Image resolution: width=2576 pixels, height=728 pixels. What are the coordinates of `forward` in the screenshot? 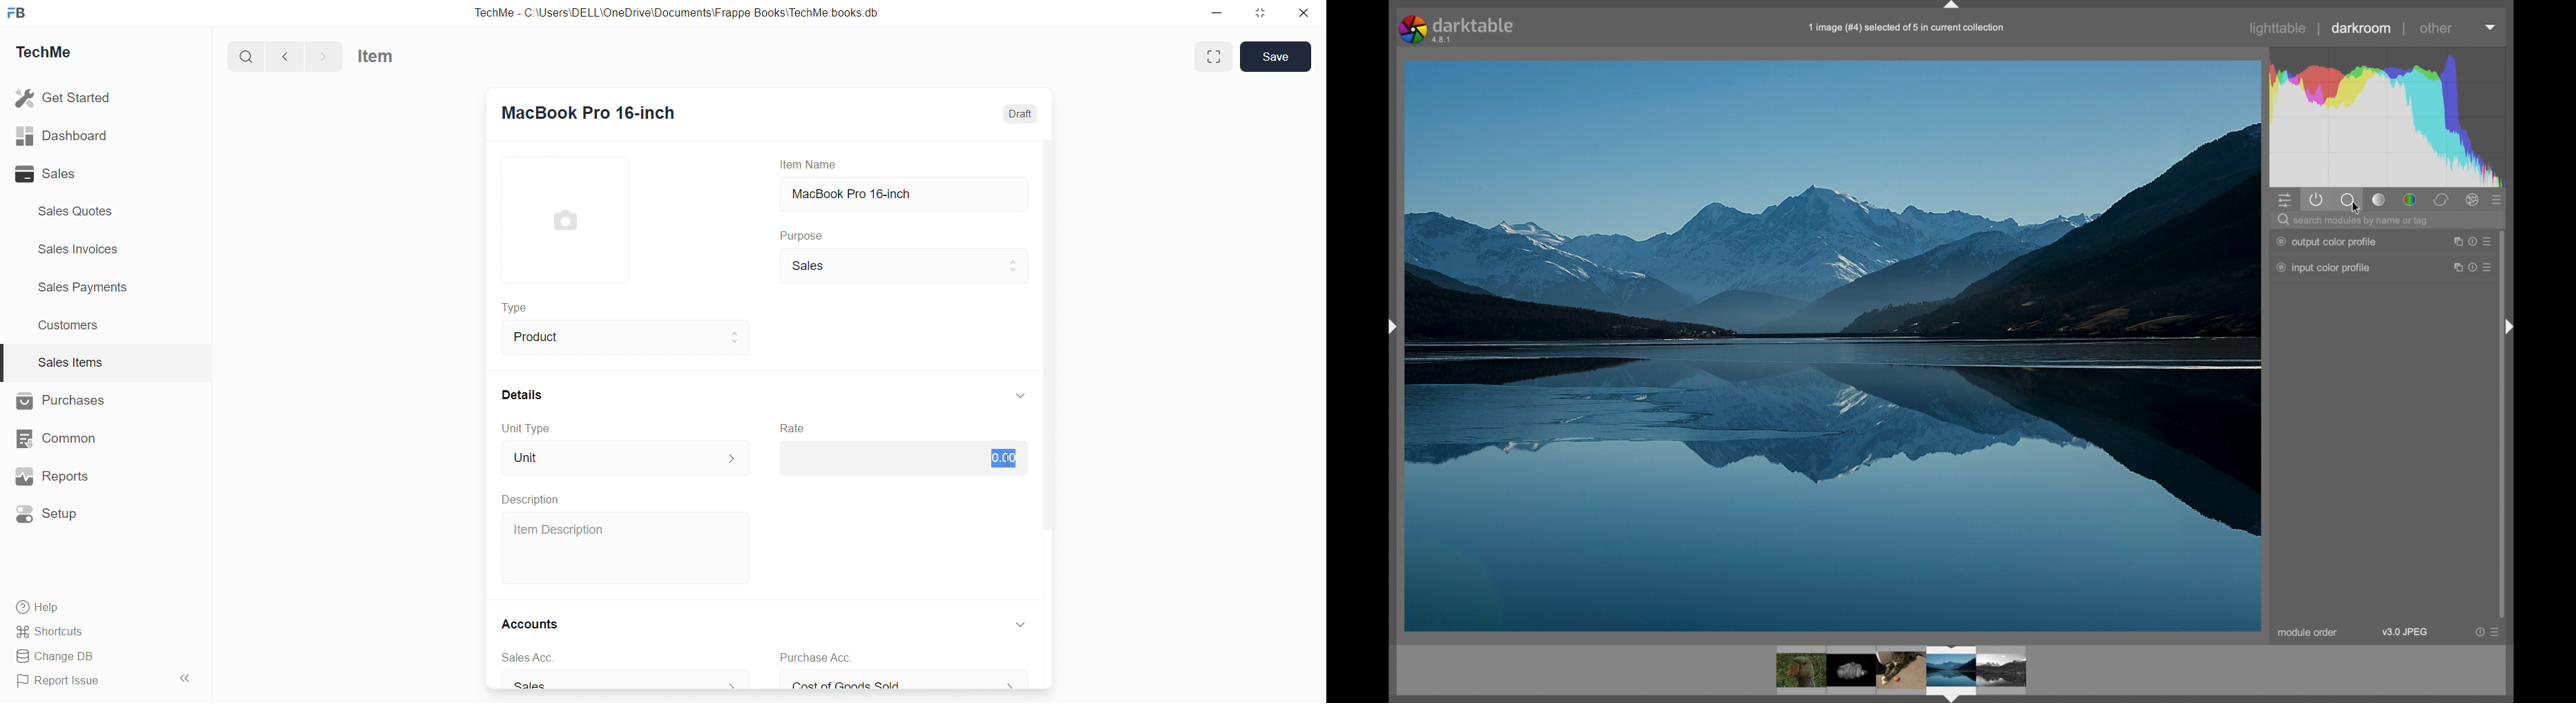 It's located at (323, 56).